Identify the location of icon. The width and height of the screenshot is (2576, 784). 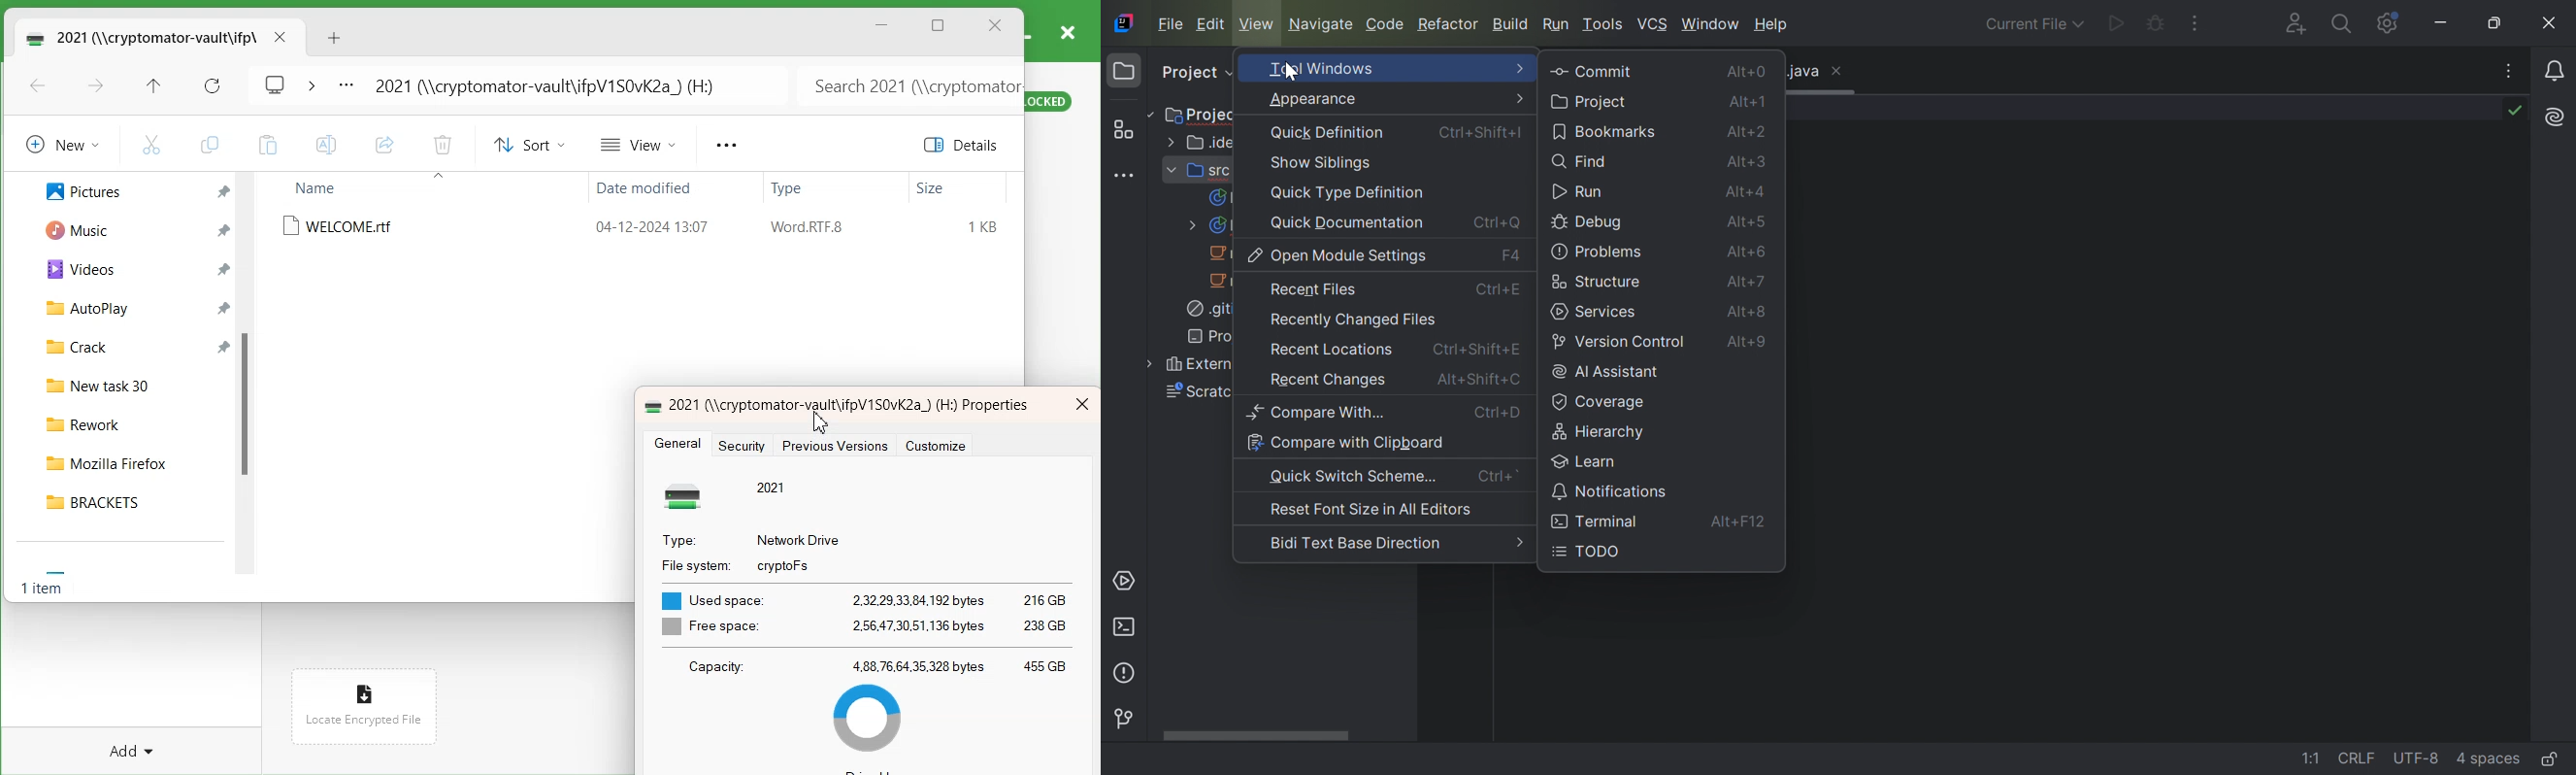
(689, 496).